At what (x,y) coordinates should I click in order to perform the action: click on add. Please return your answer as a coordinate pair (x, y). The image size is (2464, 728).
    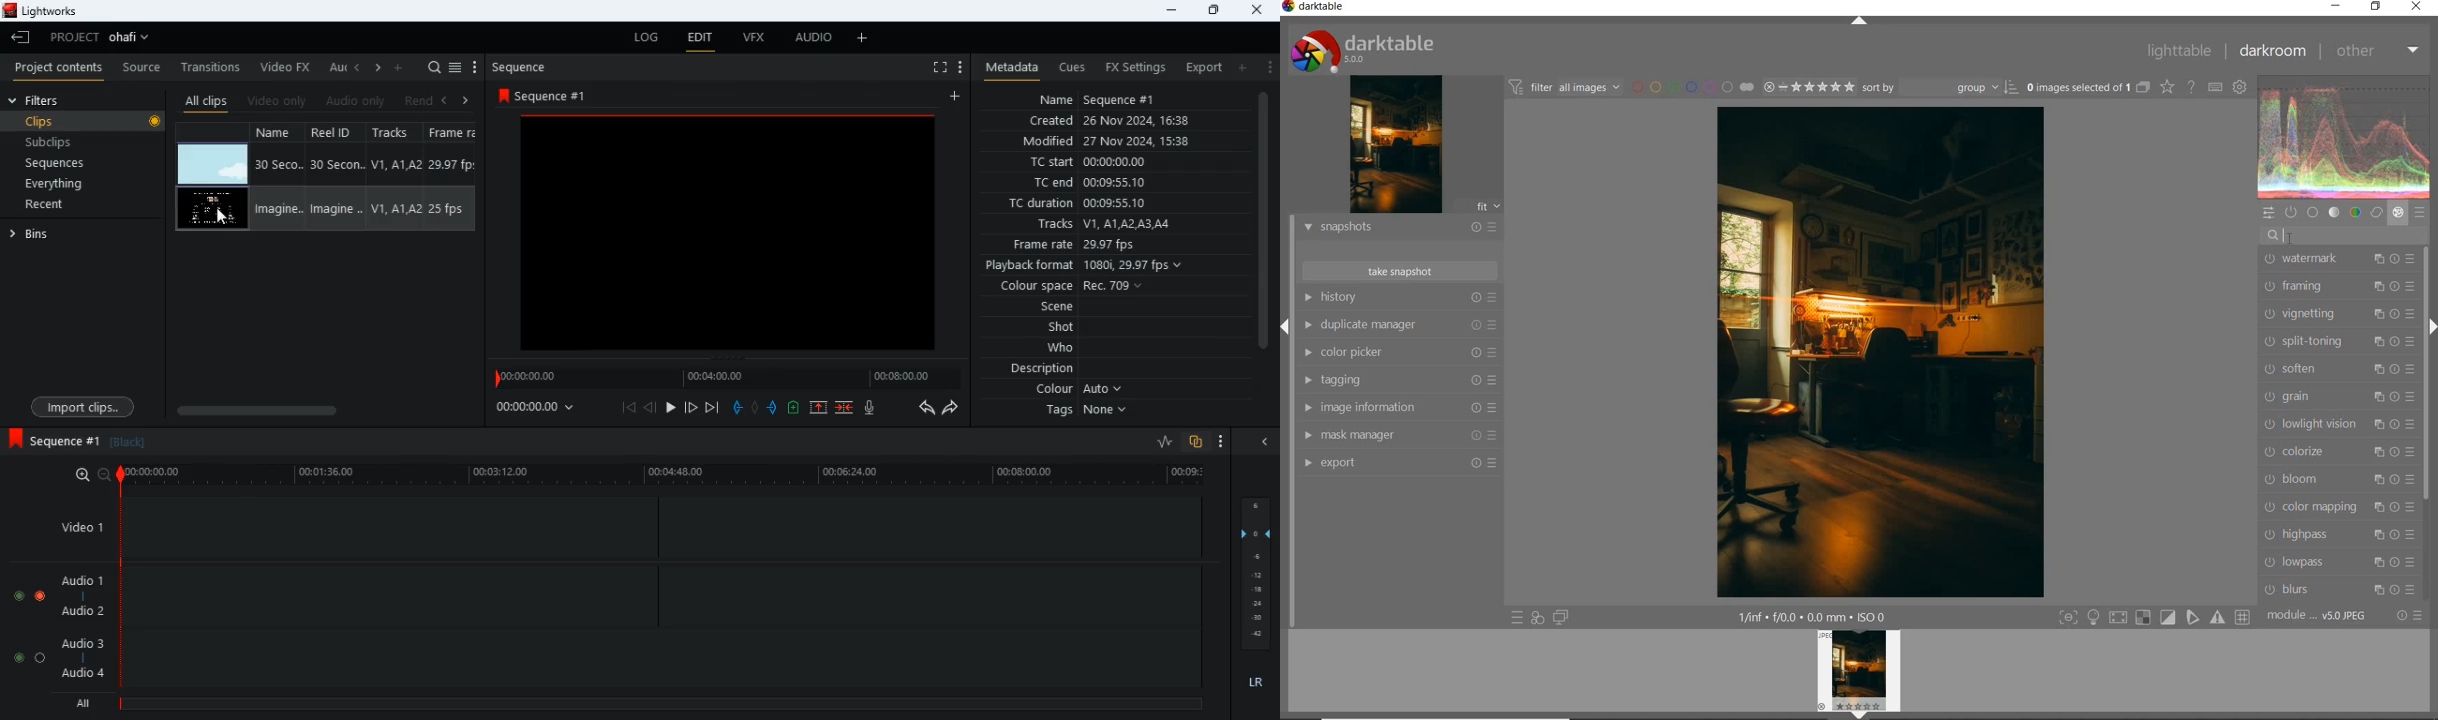
    Looking at the image, I should click on (1242, 68).